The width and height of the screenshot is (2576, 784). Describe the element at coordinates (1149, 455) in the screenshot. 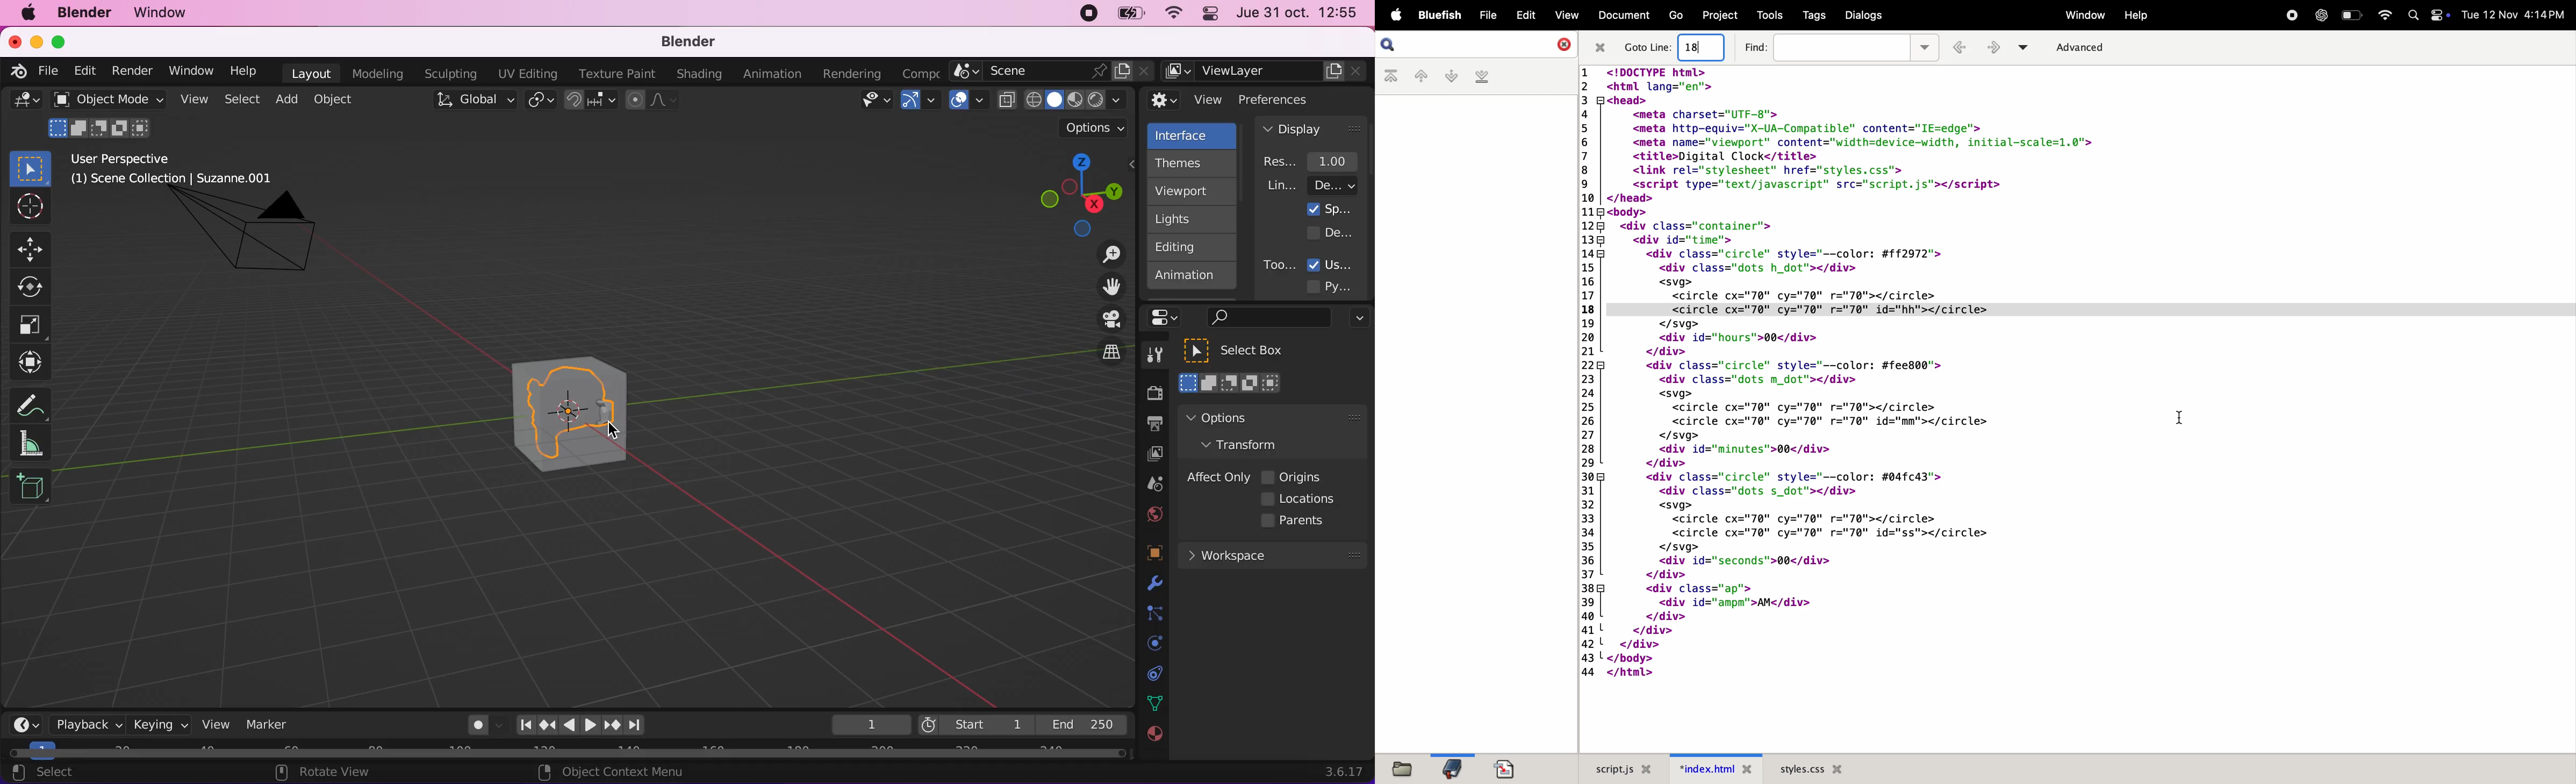

I see `view layer` at that location.